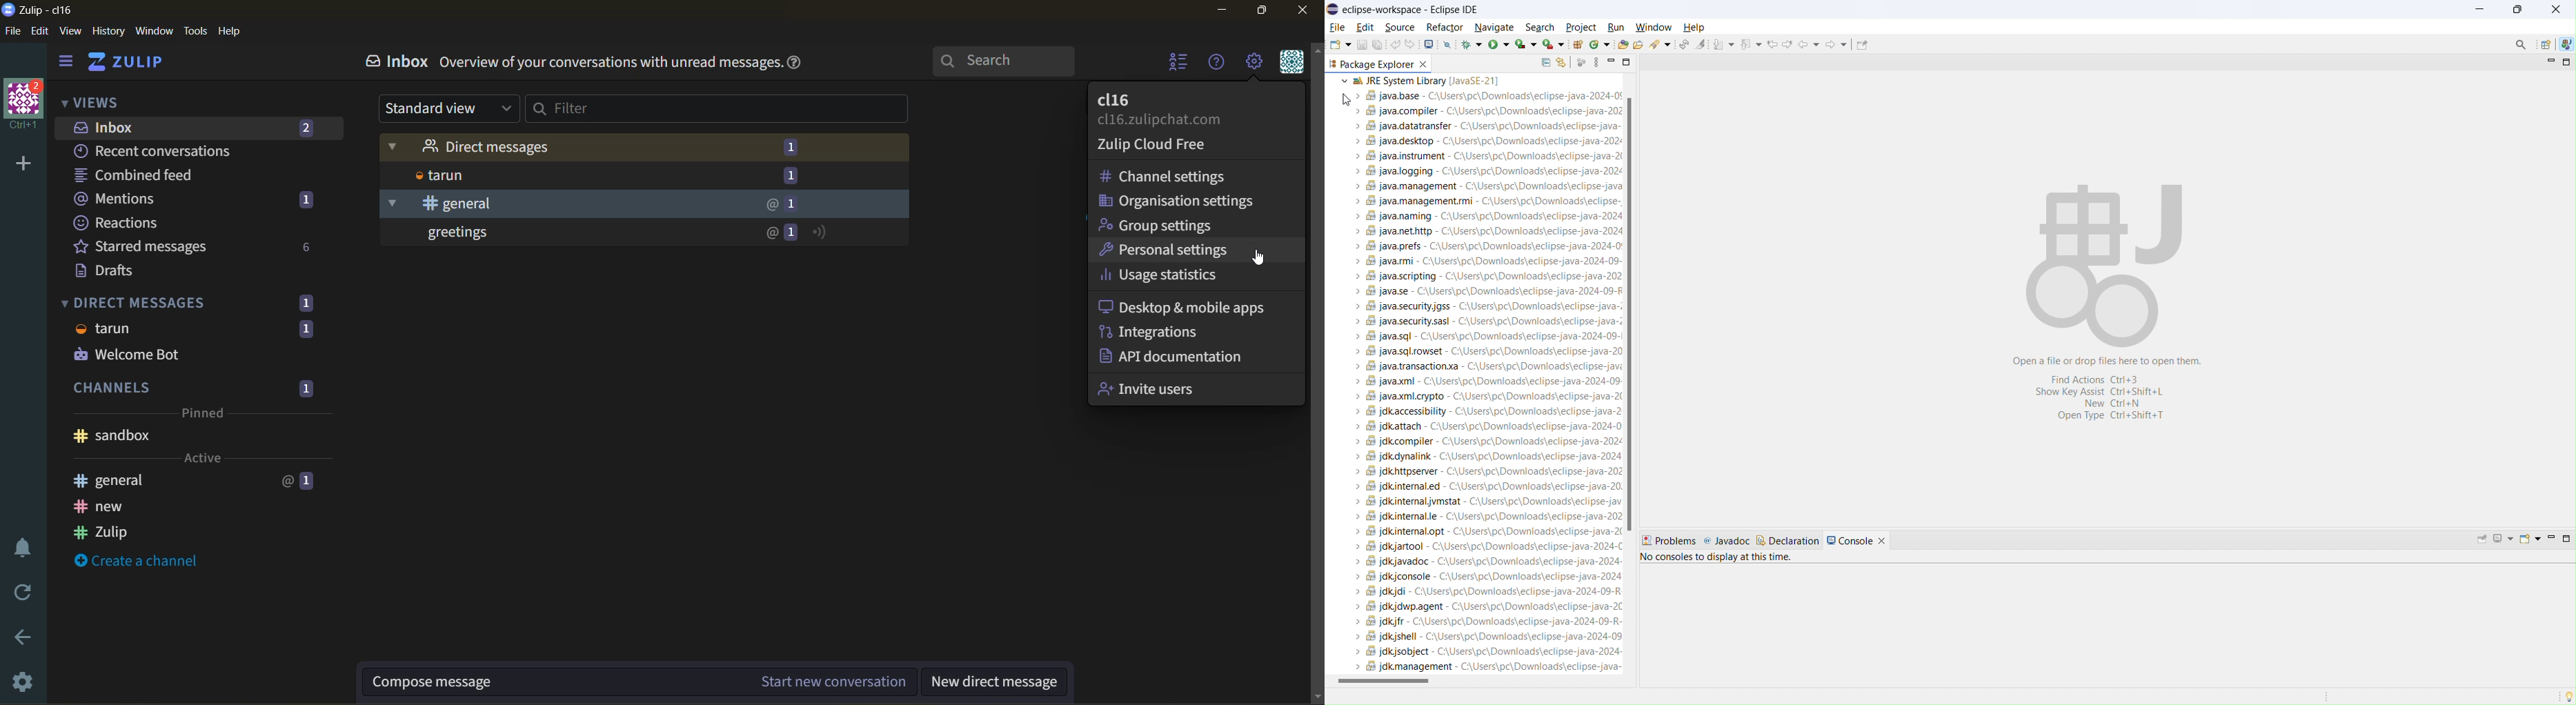  Describe the element at coordinates (1300, 12) in the screenshot. I see `close` at that location.